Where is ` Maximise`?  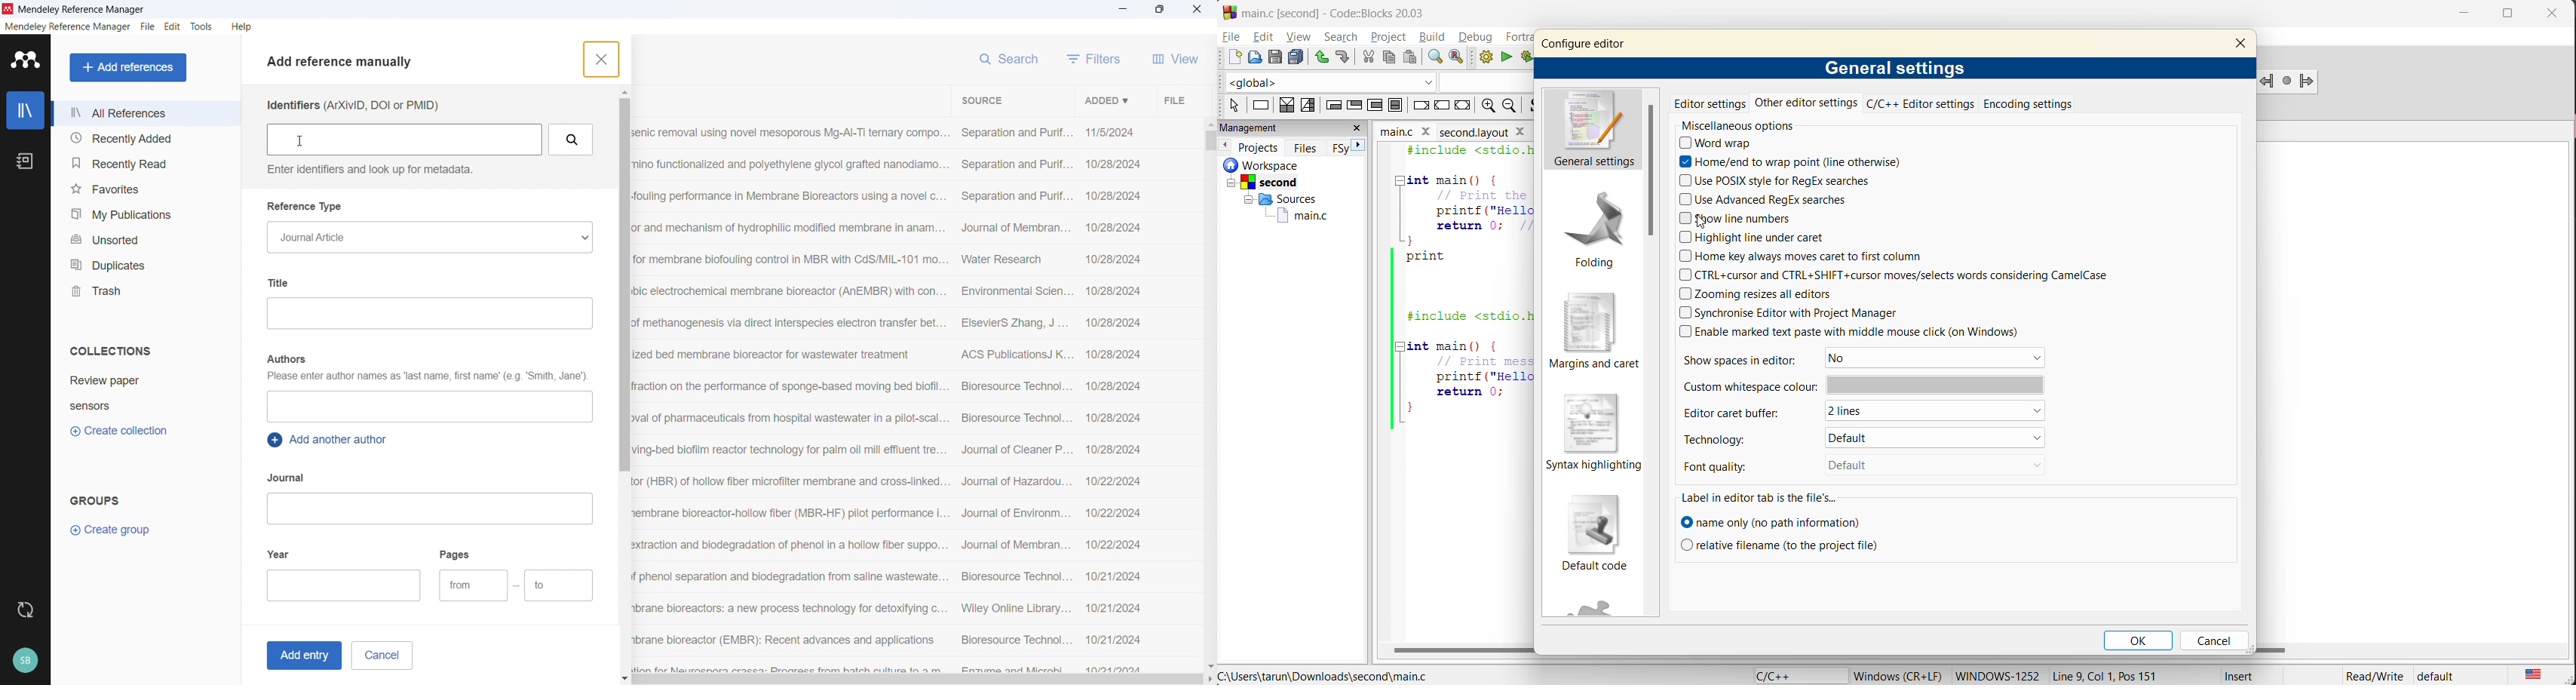
 Maximise is located at coordinates (1160, 10).